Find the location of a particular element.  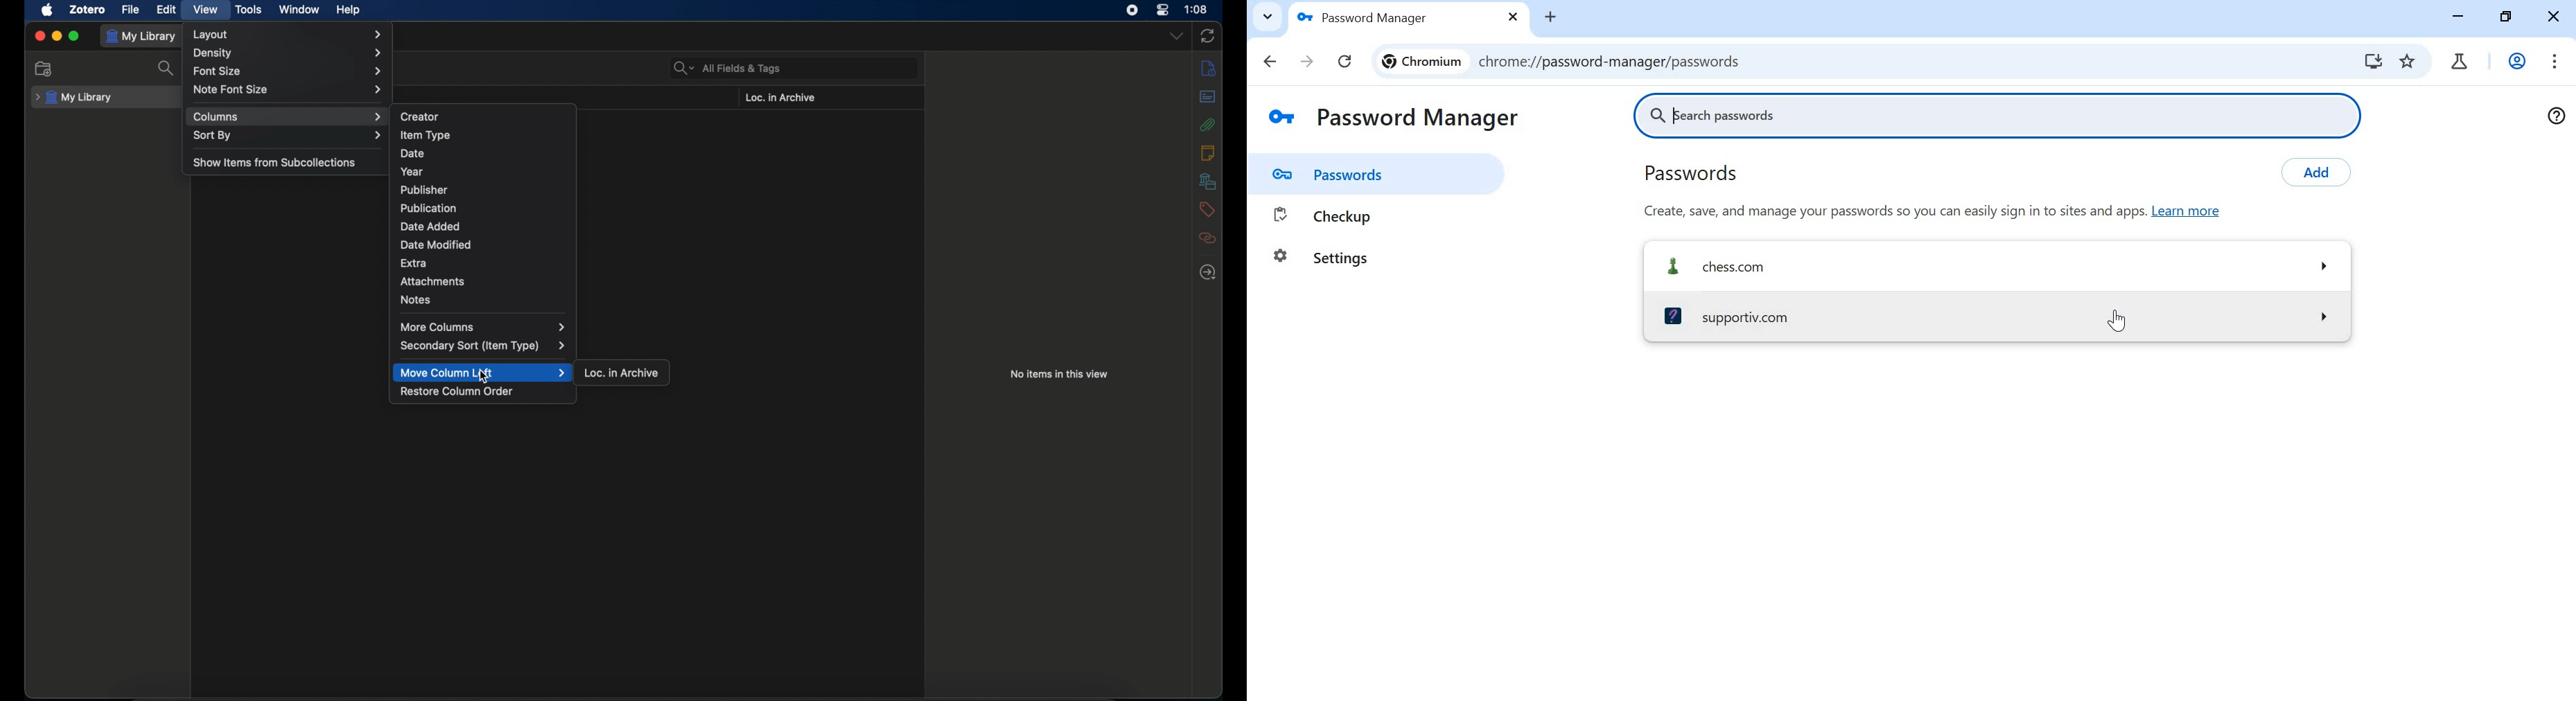

more columns is located at coordinates (484, 327).